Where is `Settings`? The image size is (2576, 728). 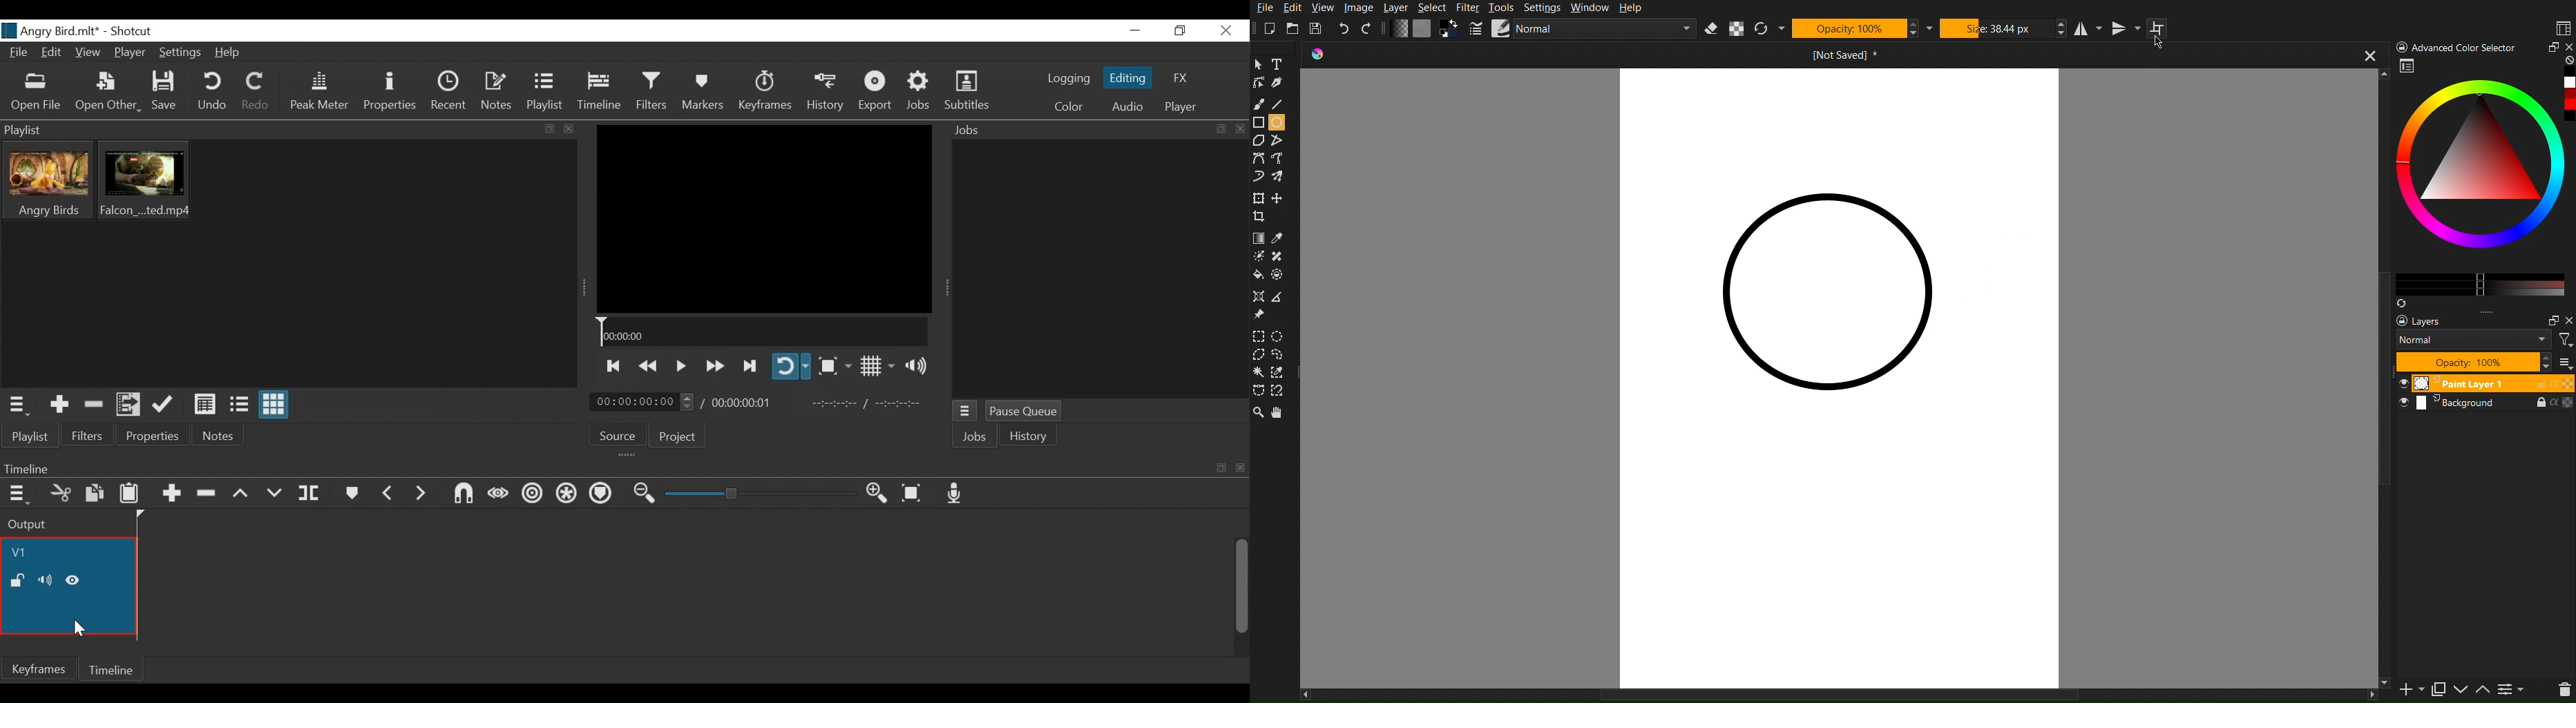
Settings is located at coordinates (180, 53).